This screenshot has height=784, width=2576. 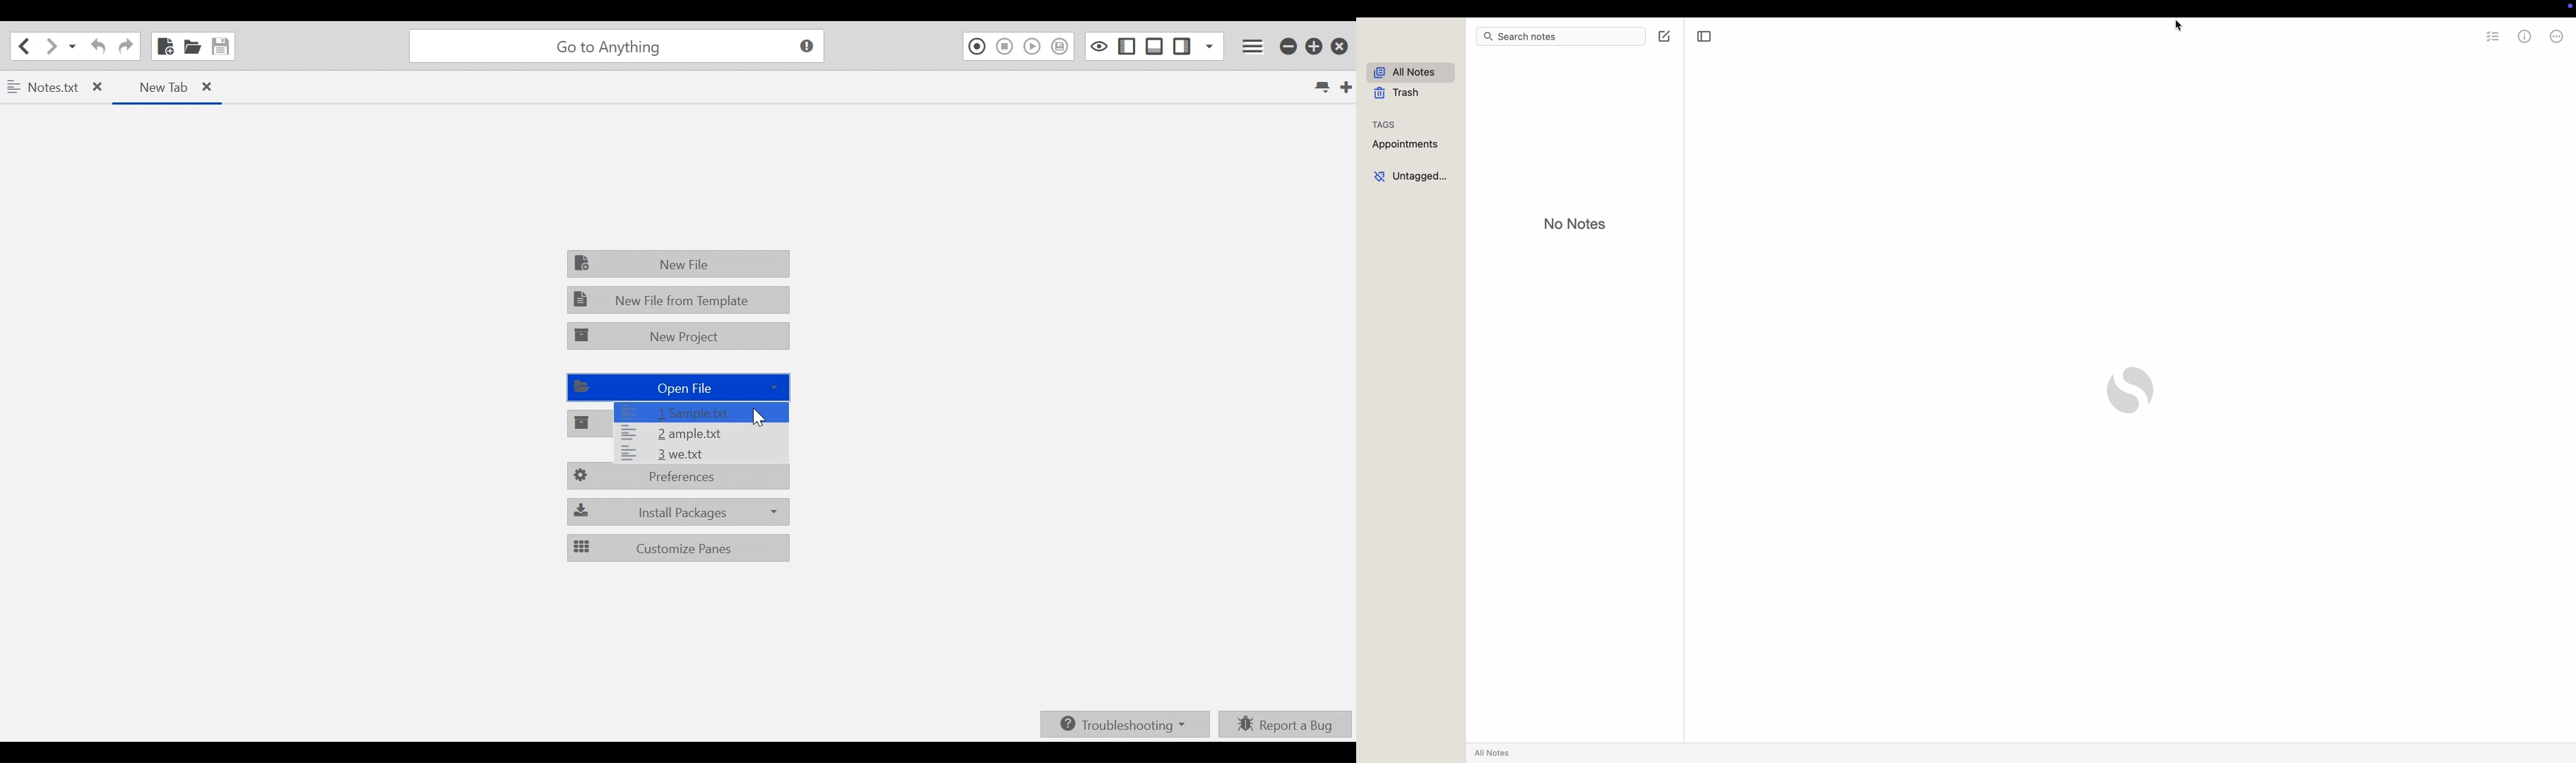 What do you see at coordinates (1494, 754) in the screenshot?
I see `all notes` at bounding box center [1494, 754].